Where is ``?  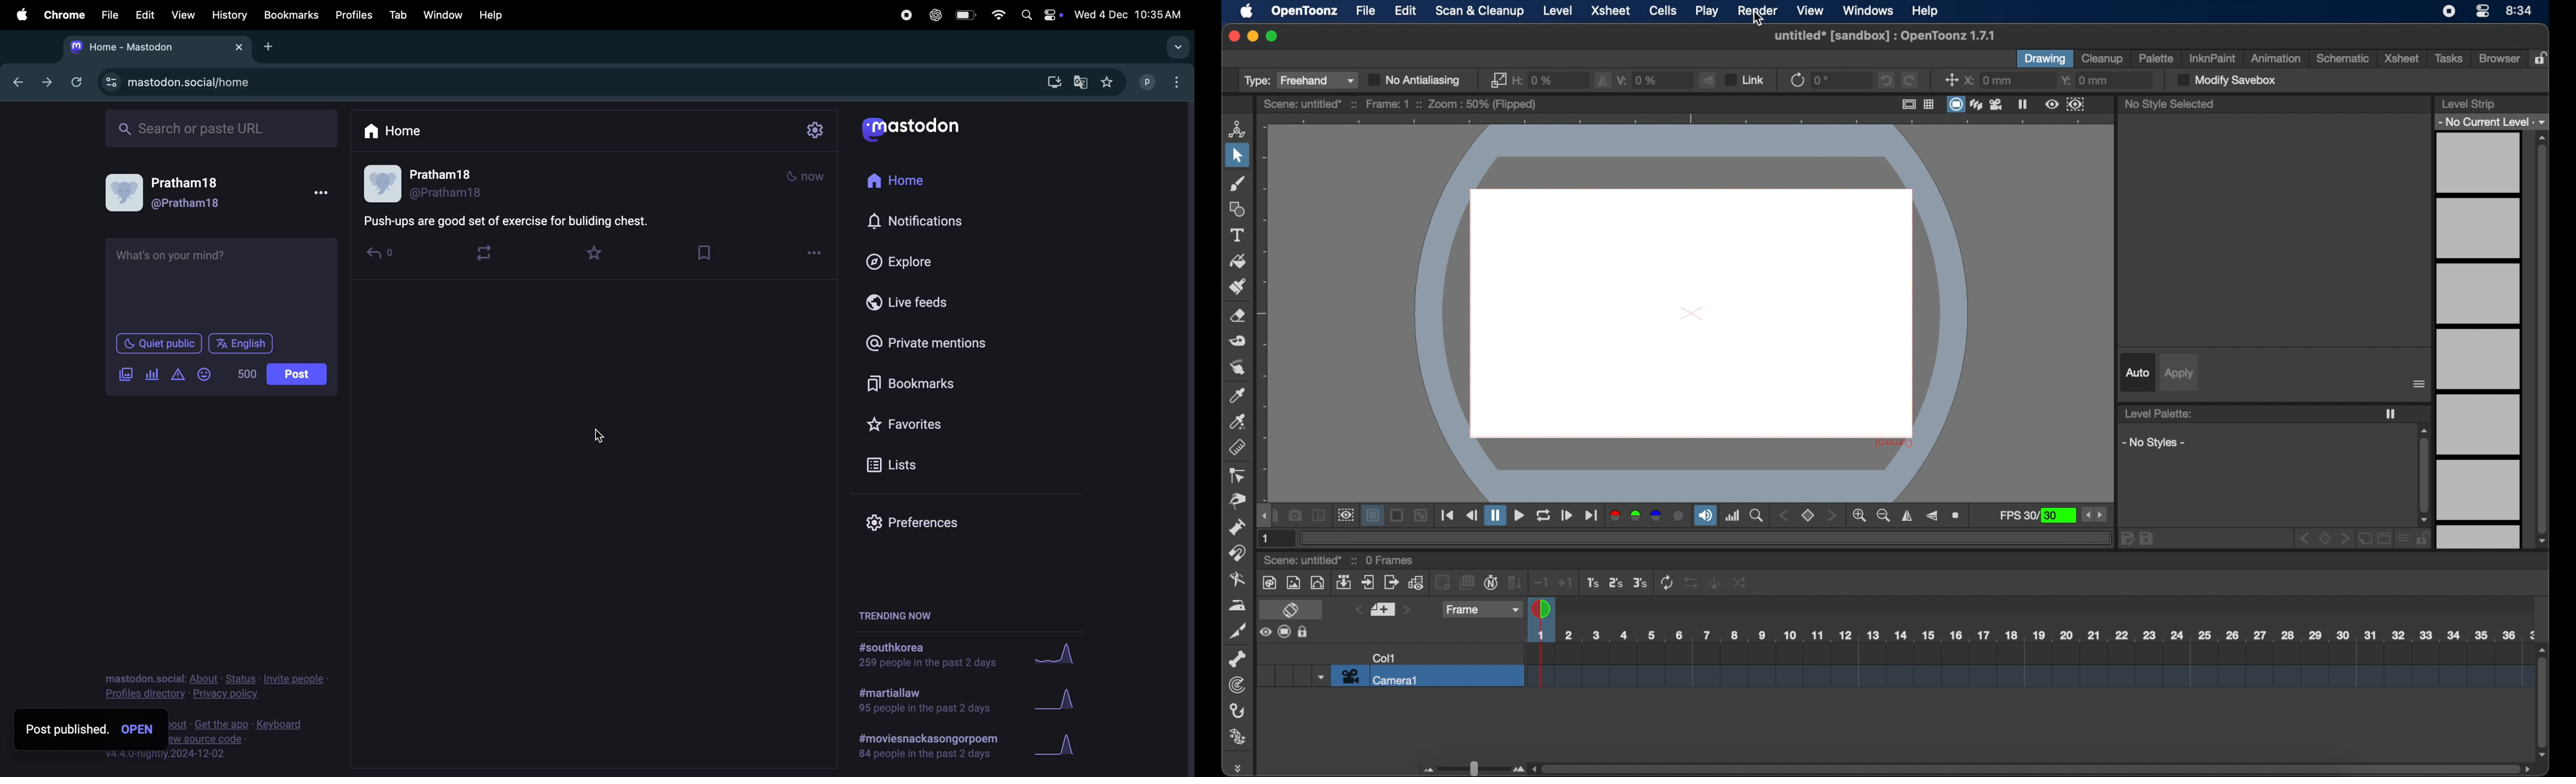  is located at coordinates (1471, 516).